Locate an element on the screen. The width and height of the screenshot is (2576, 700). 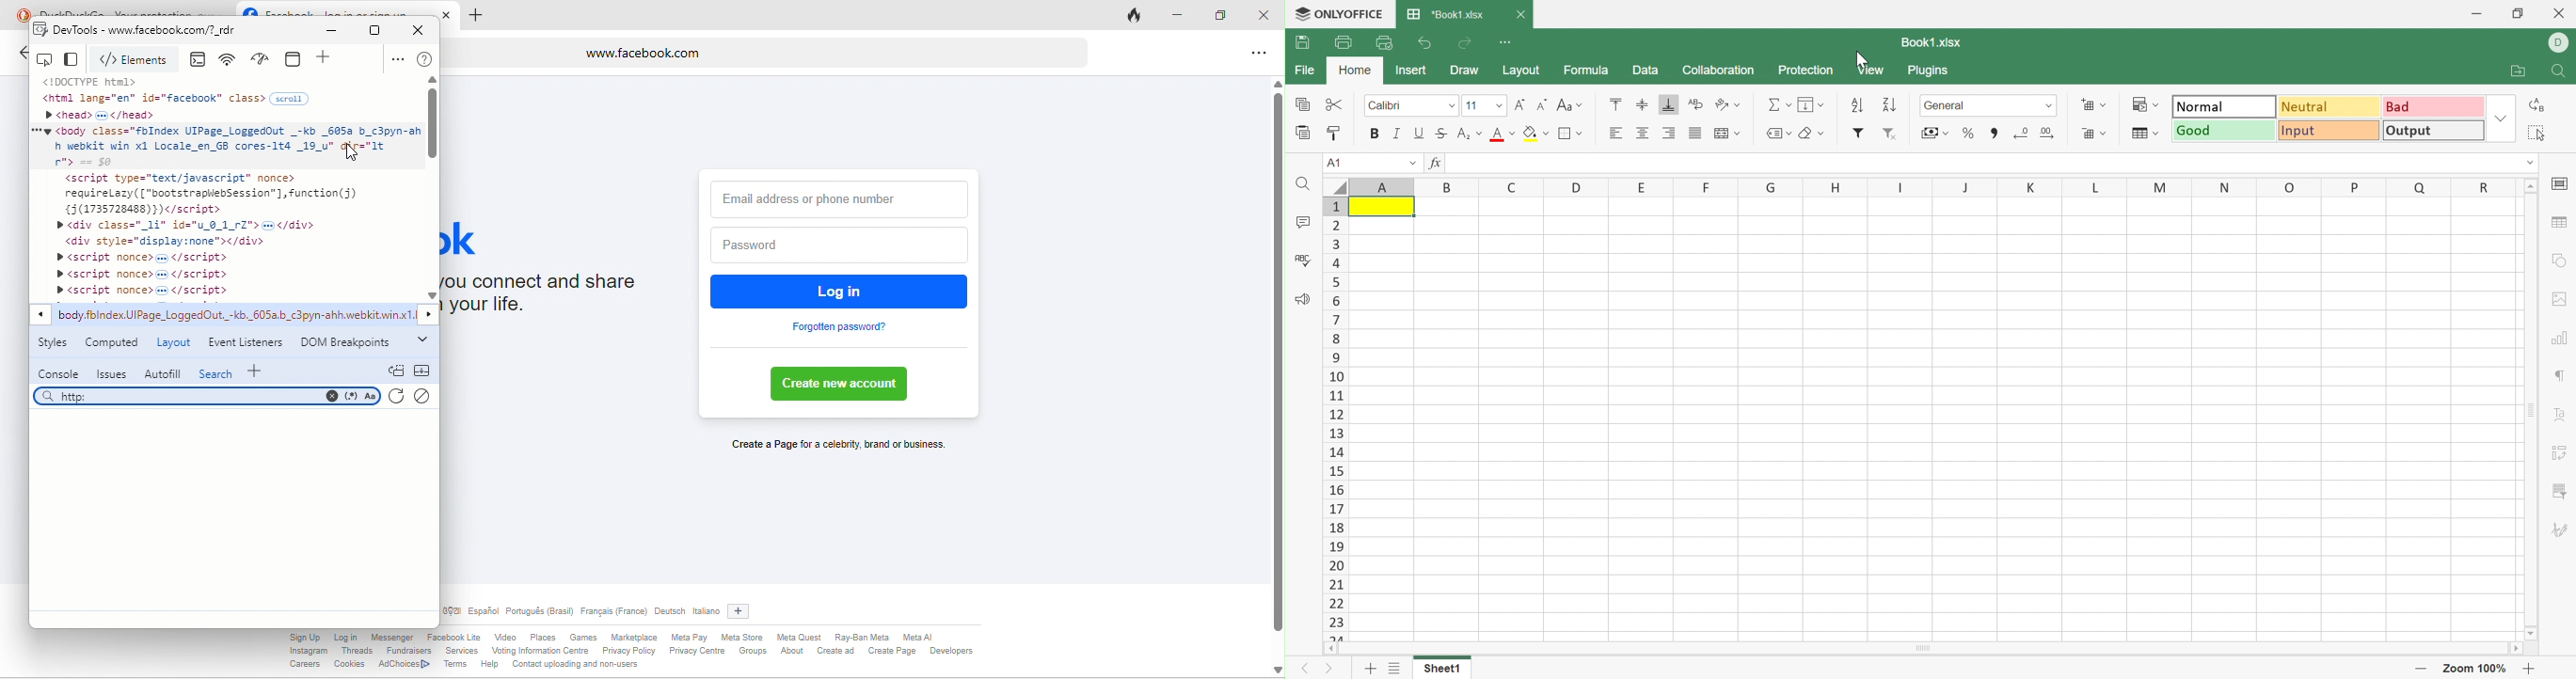
search link is located at coordinates (205, 396).